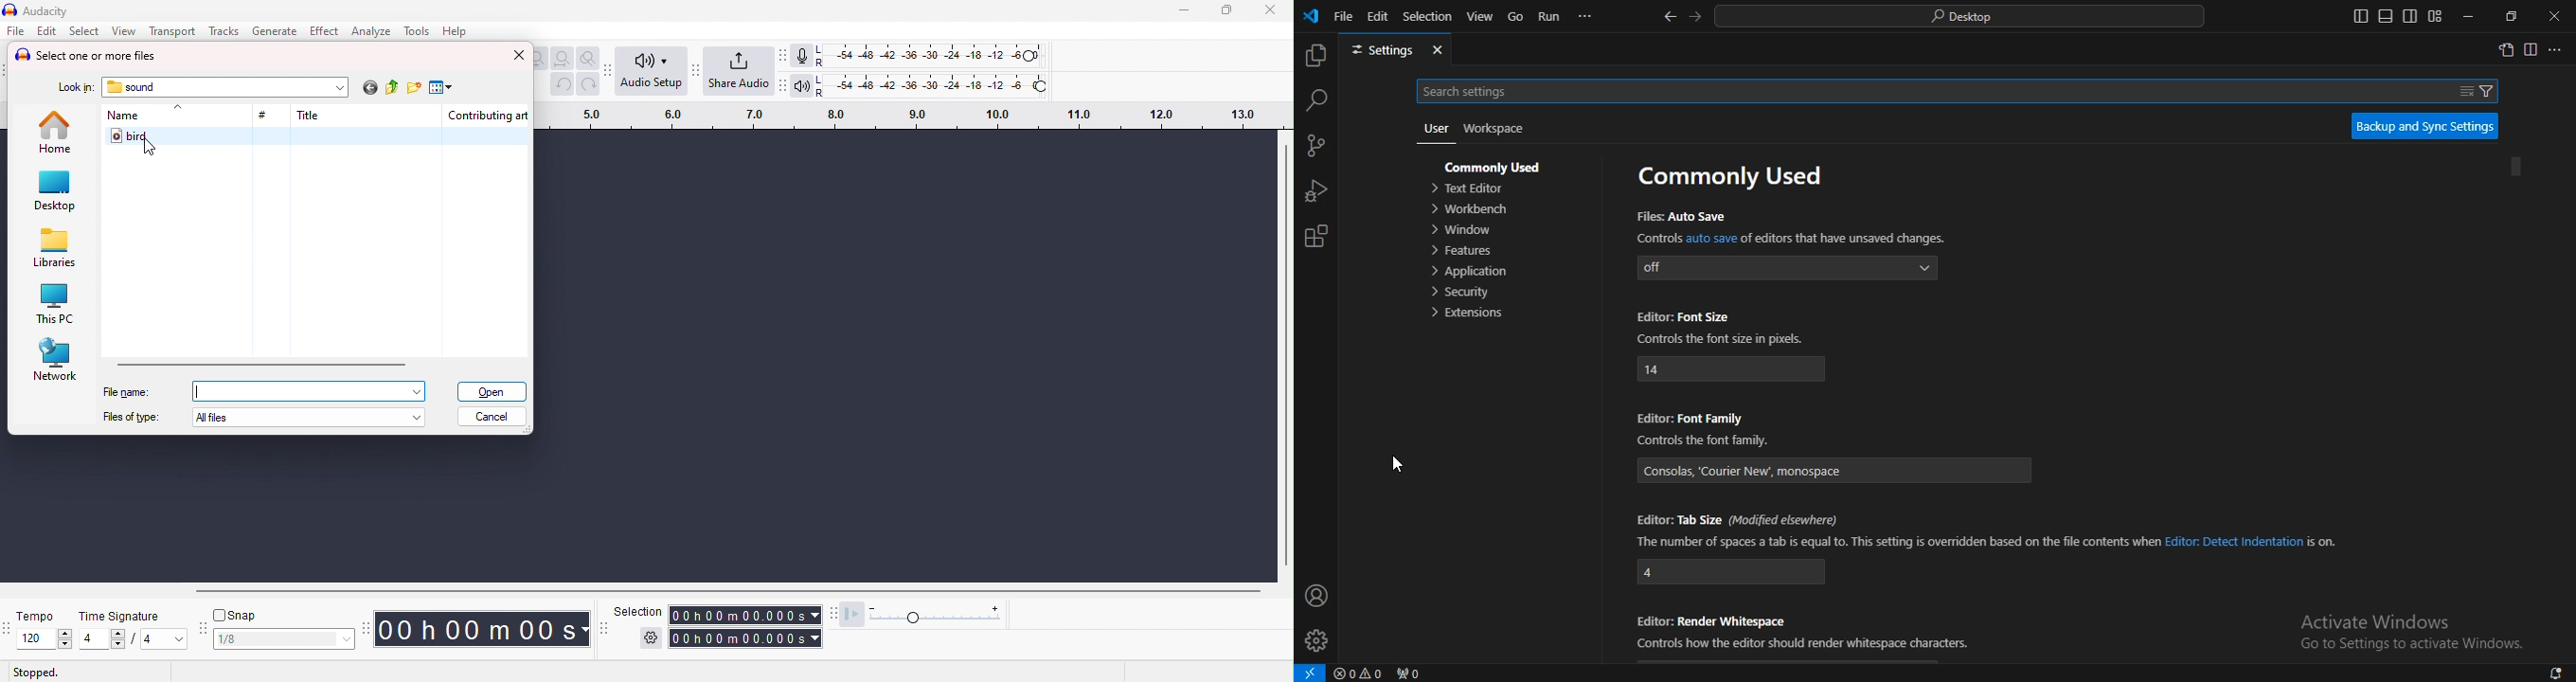 This screenshot has height=700, width=2576. I want to click on commonly used, so click(1494, 167).